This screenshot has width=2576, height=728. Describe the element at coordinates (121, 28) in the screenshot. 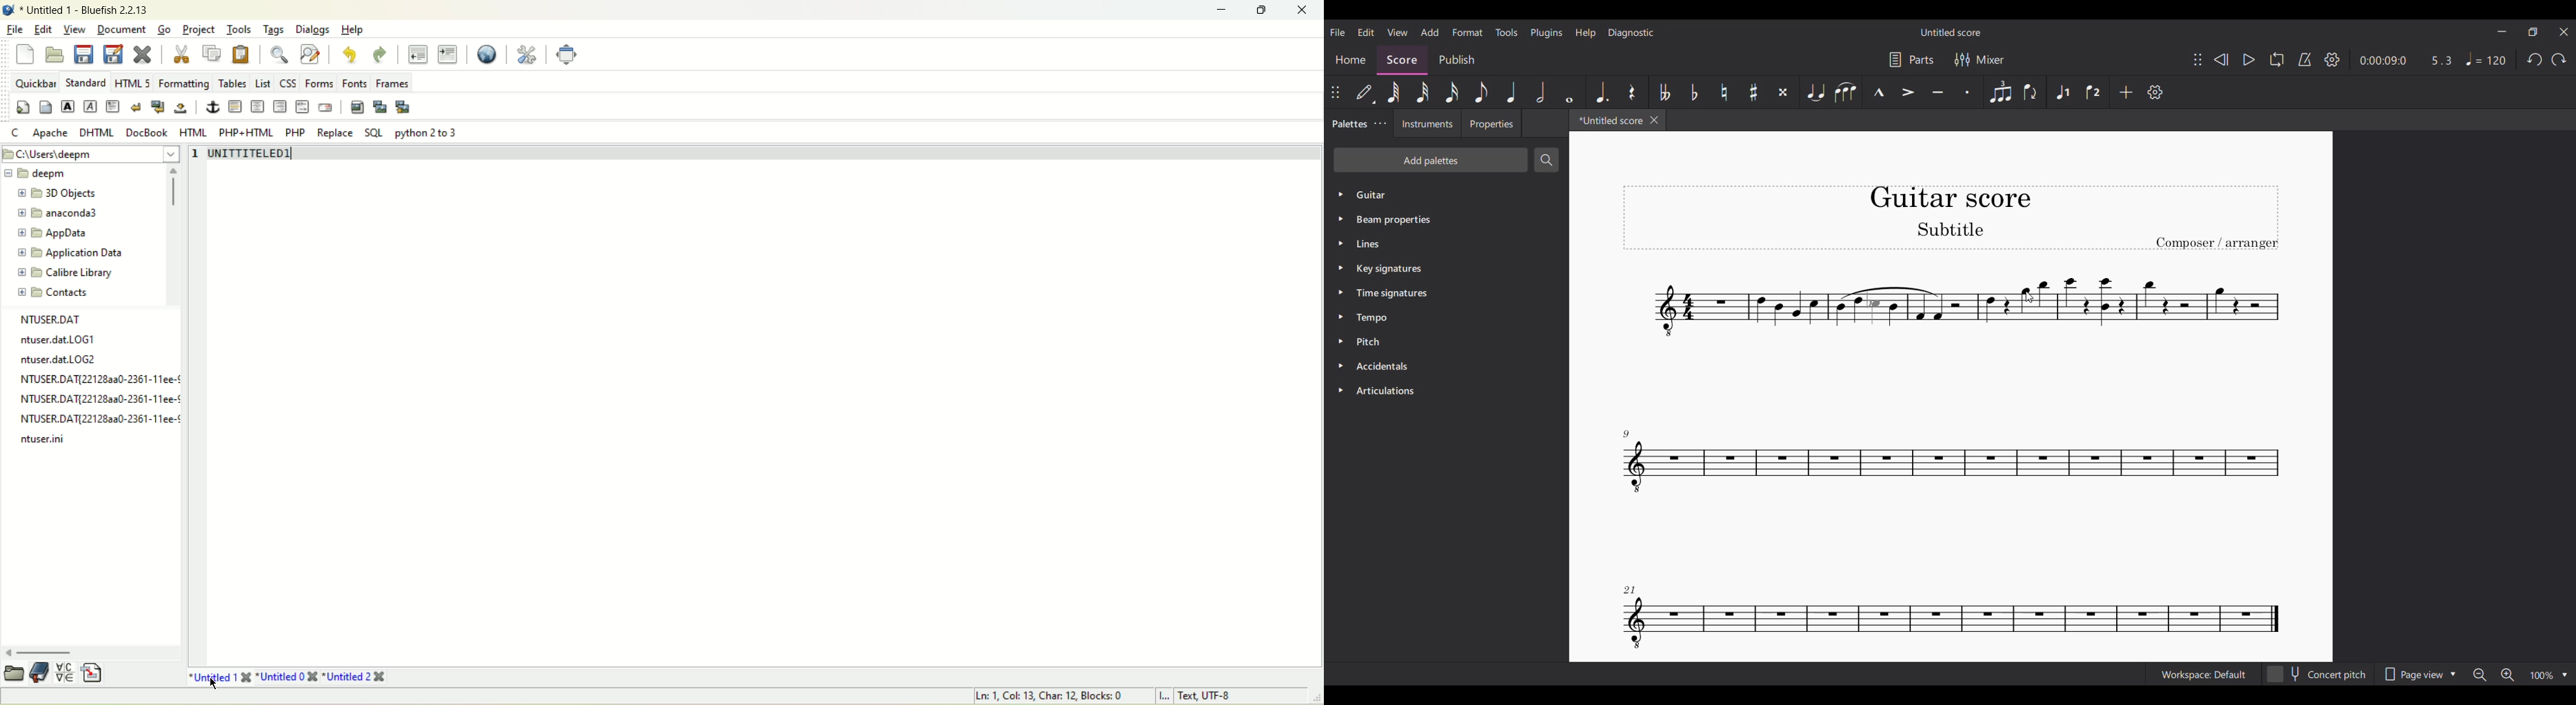

I see `Document` at that location.